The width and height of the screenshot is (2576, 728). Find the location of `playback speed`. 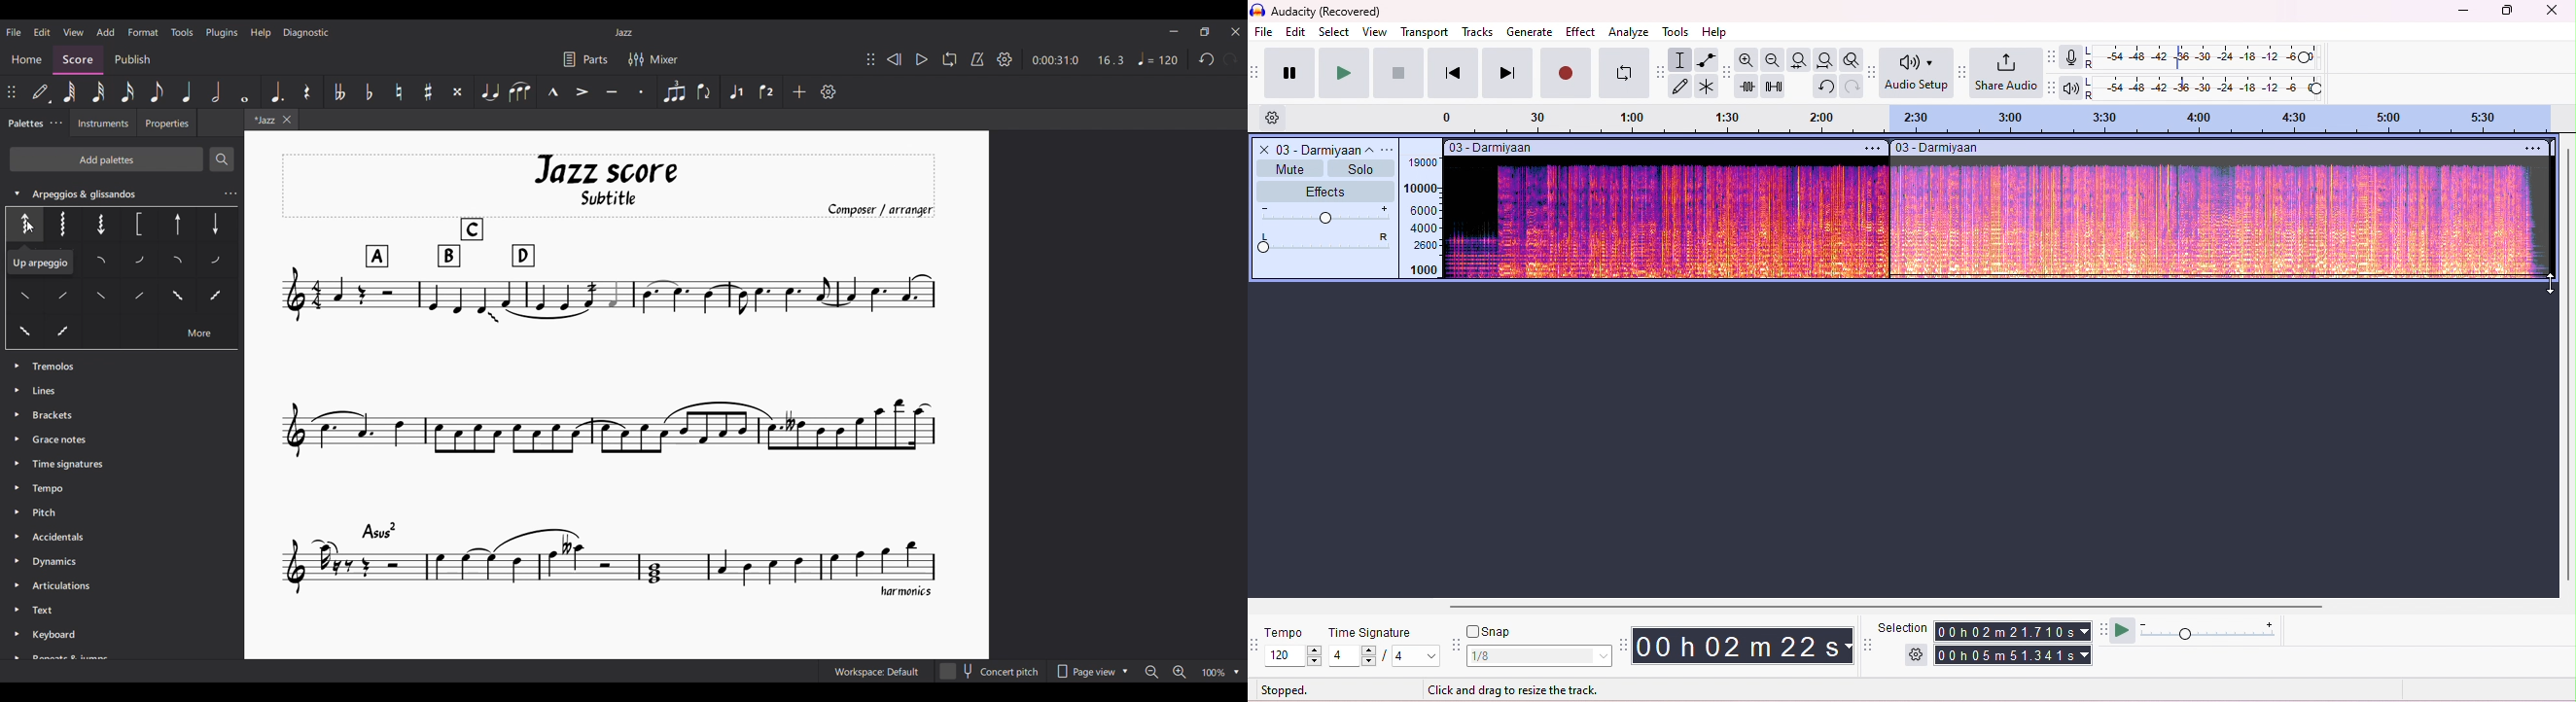

playback speed is located at coordinates (2211, 631).